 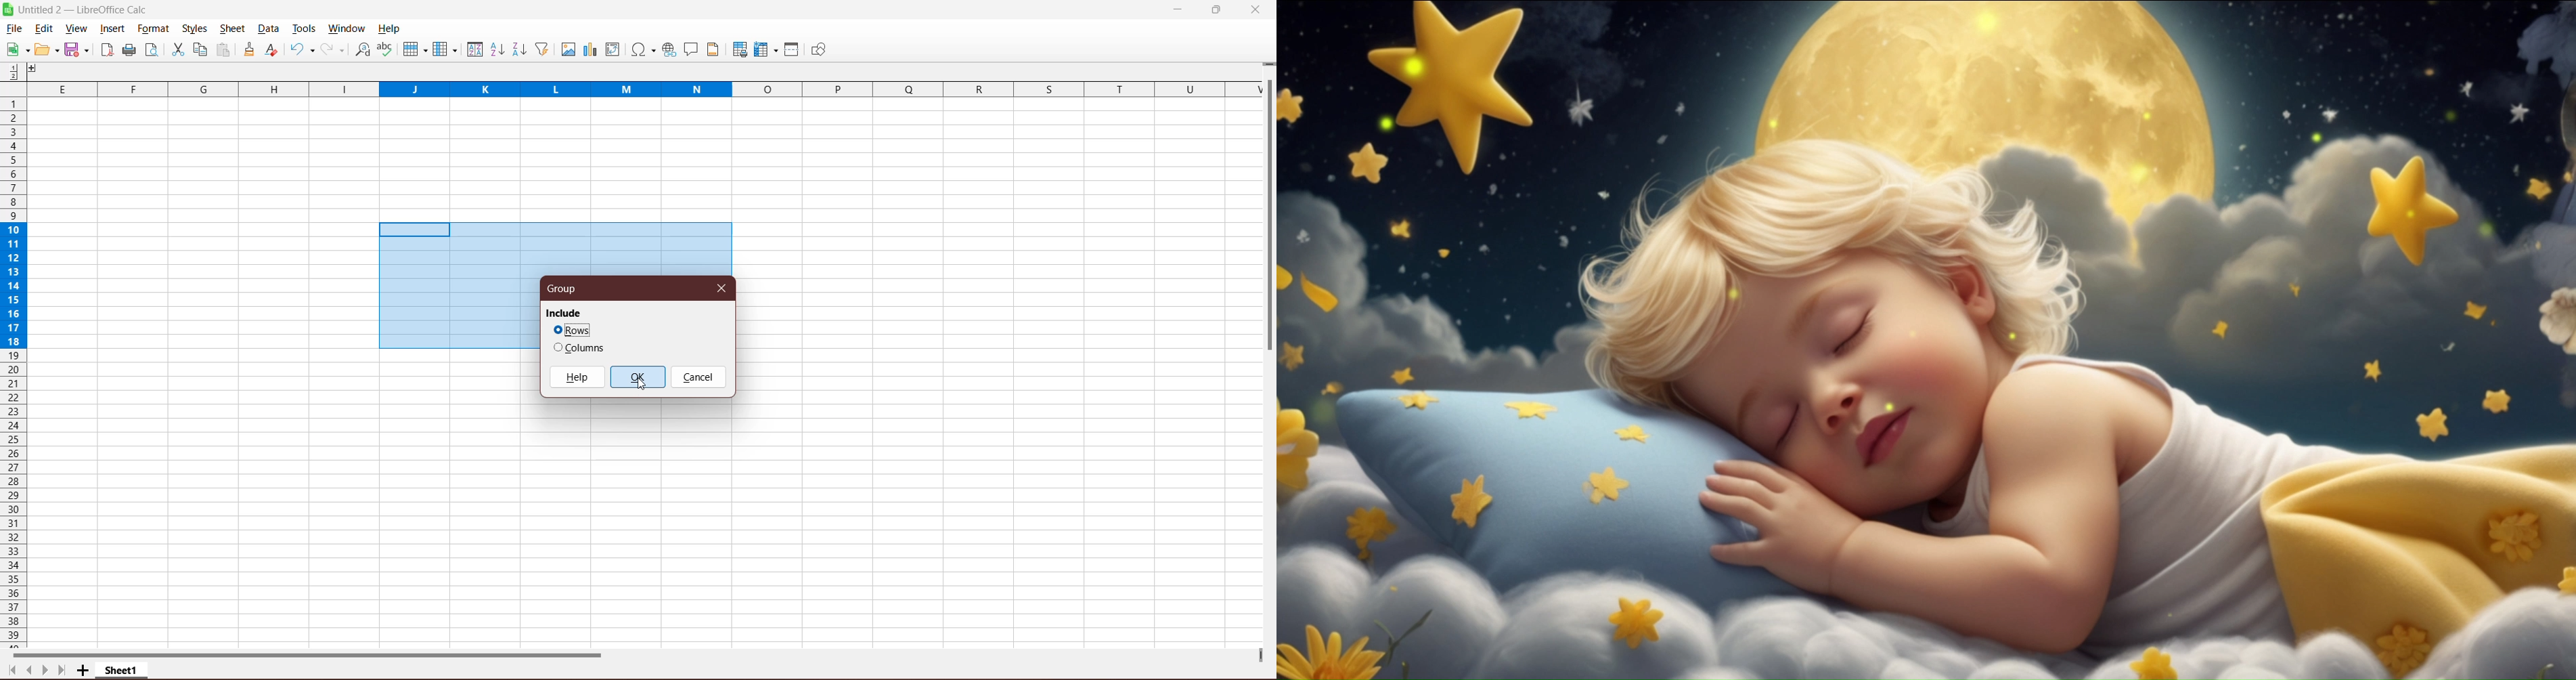 What do you see at coordinates (692, 50) in the screenshot?
I see `Insert Comment` at bounding box center [692, 50].